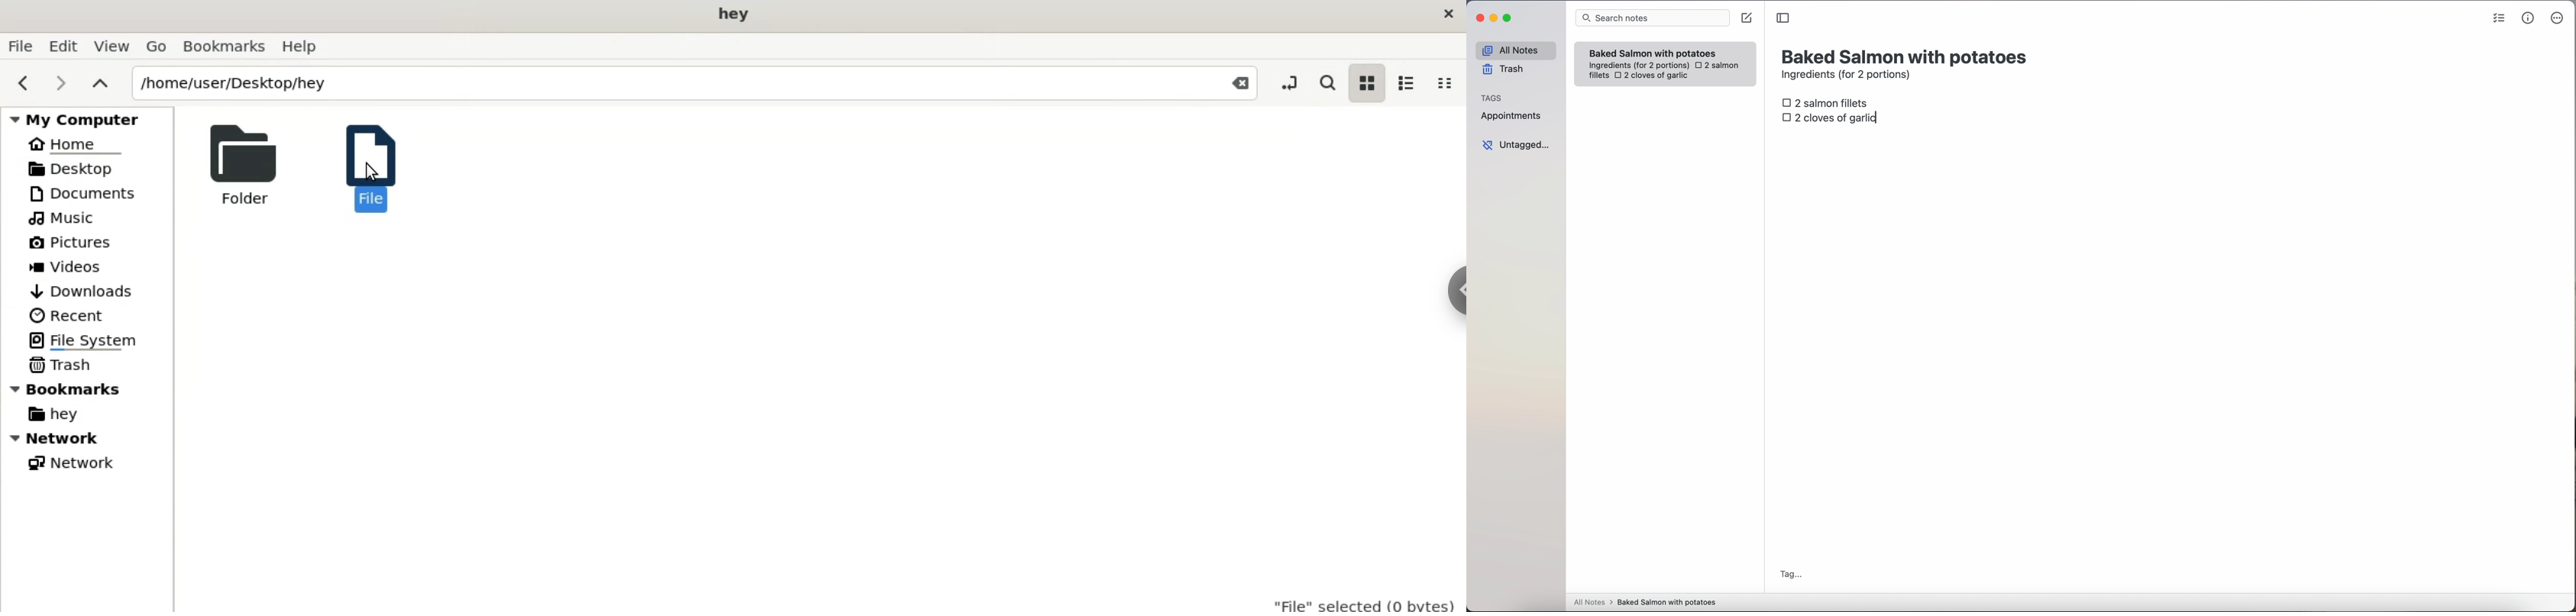 The image size is (2576, 616). Describe the element at coordinates (1906, 55) in the screenshot. I see `title` at that location.